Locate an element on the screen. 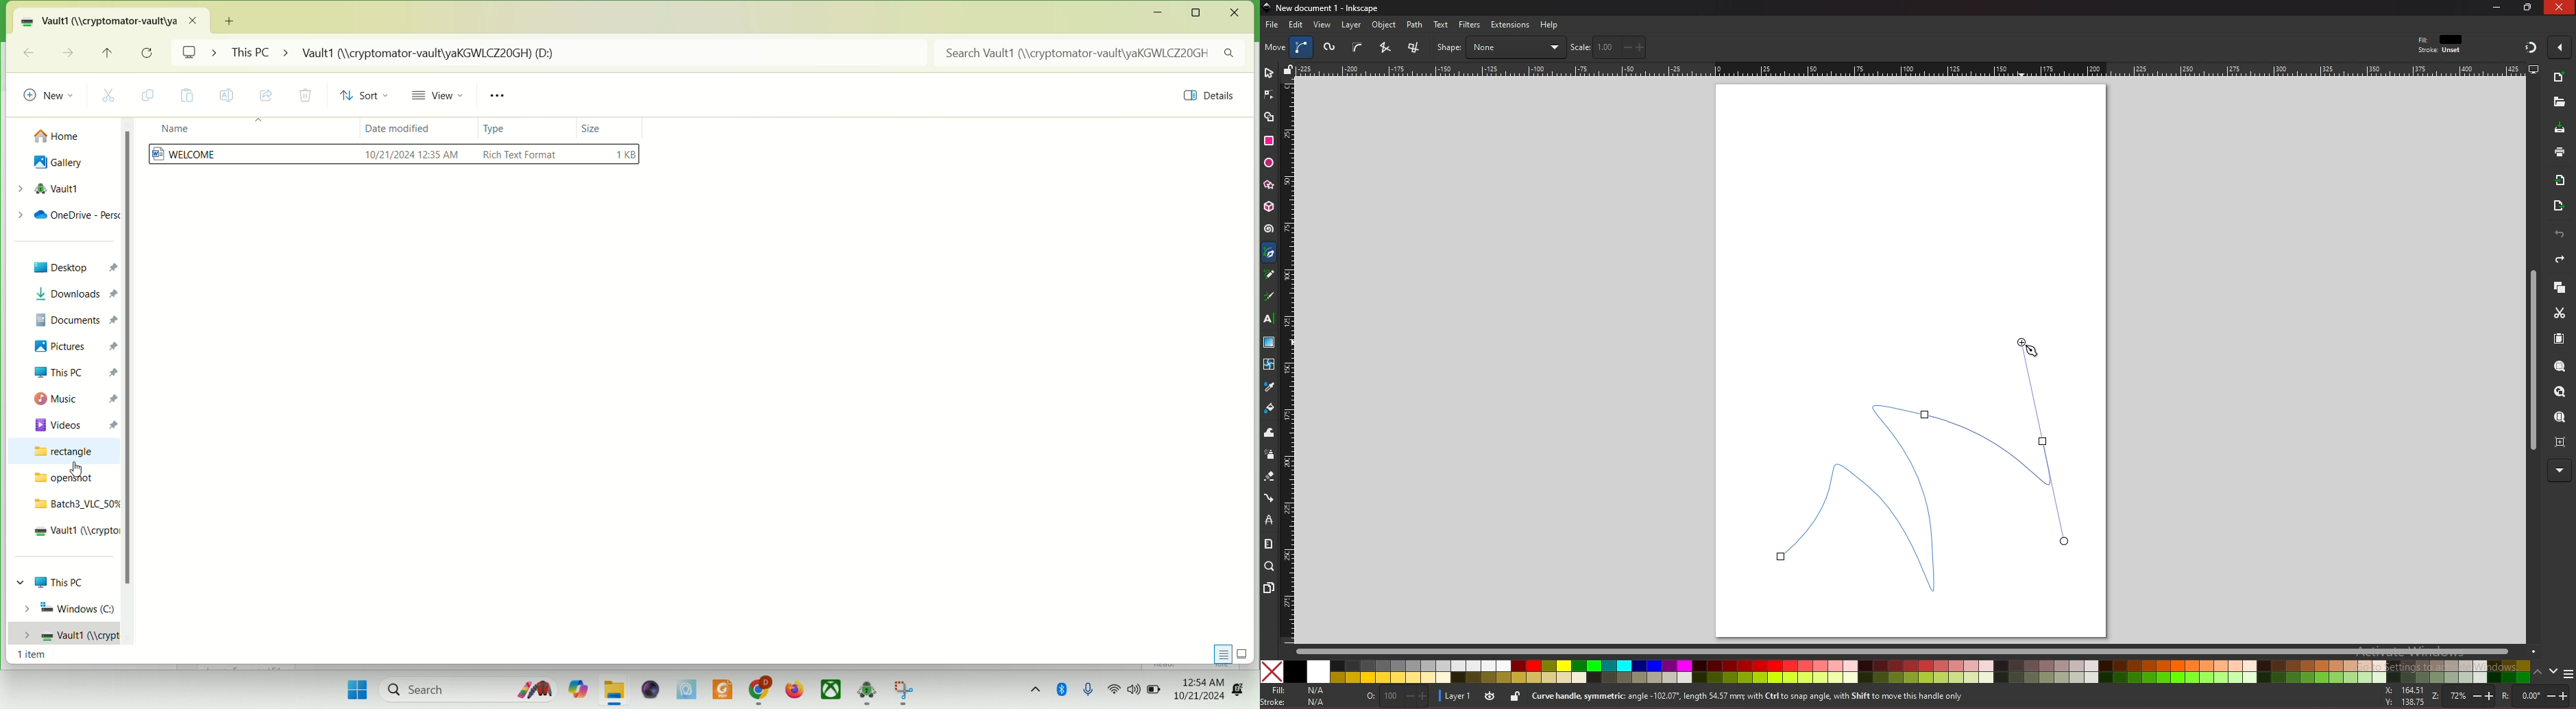  rectangle is located at coordinates (69, 451).